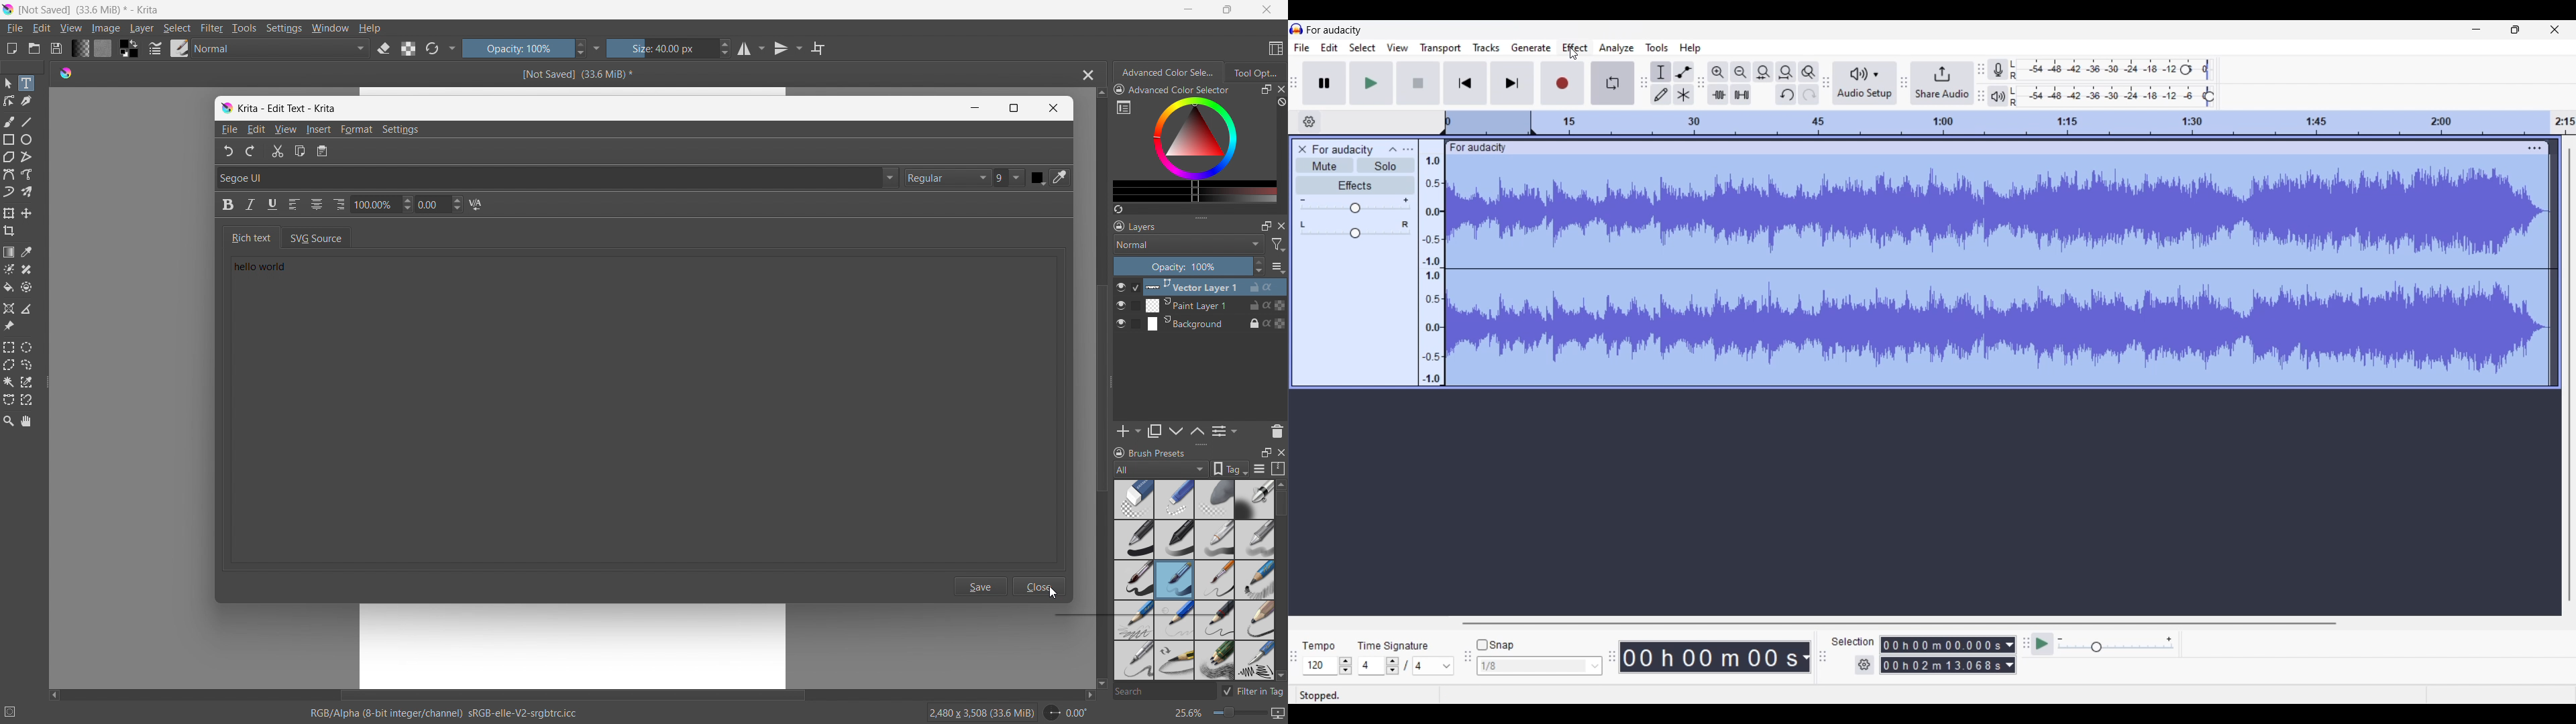 The height and width of the screenshot is (728, 2576). I want to click on Audio setup, so click(1865, 83).